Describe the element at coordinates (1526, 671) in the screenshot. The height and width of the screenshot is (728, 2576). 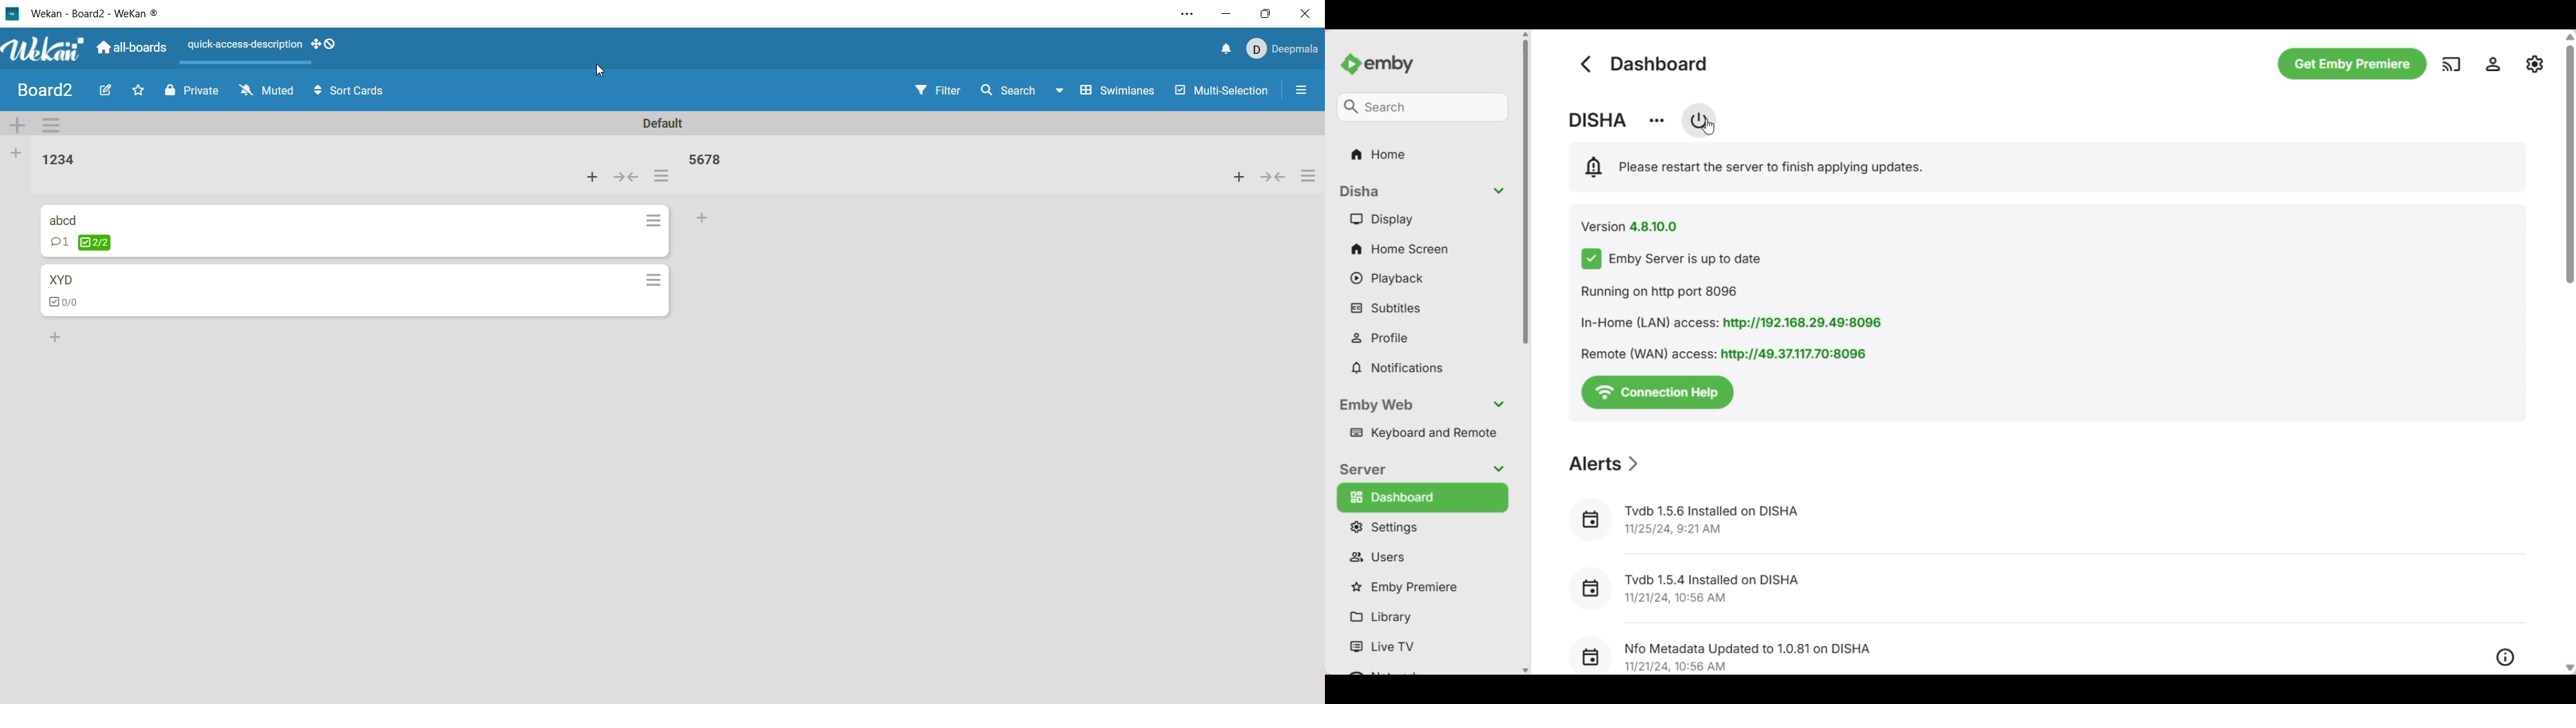
I see `Quick slide to bottom of left panel` at that location.